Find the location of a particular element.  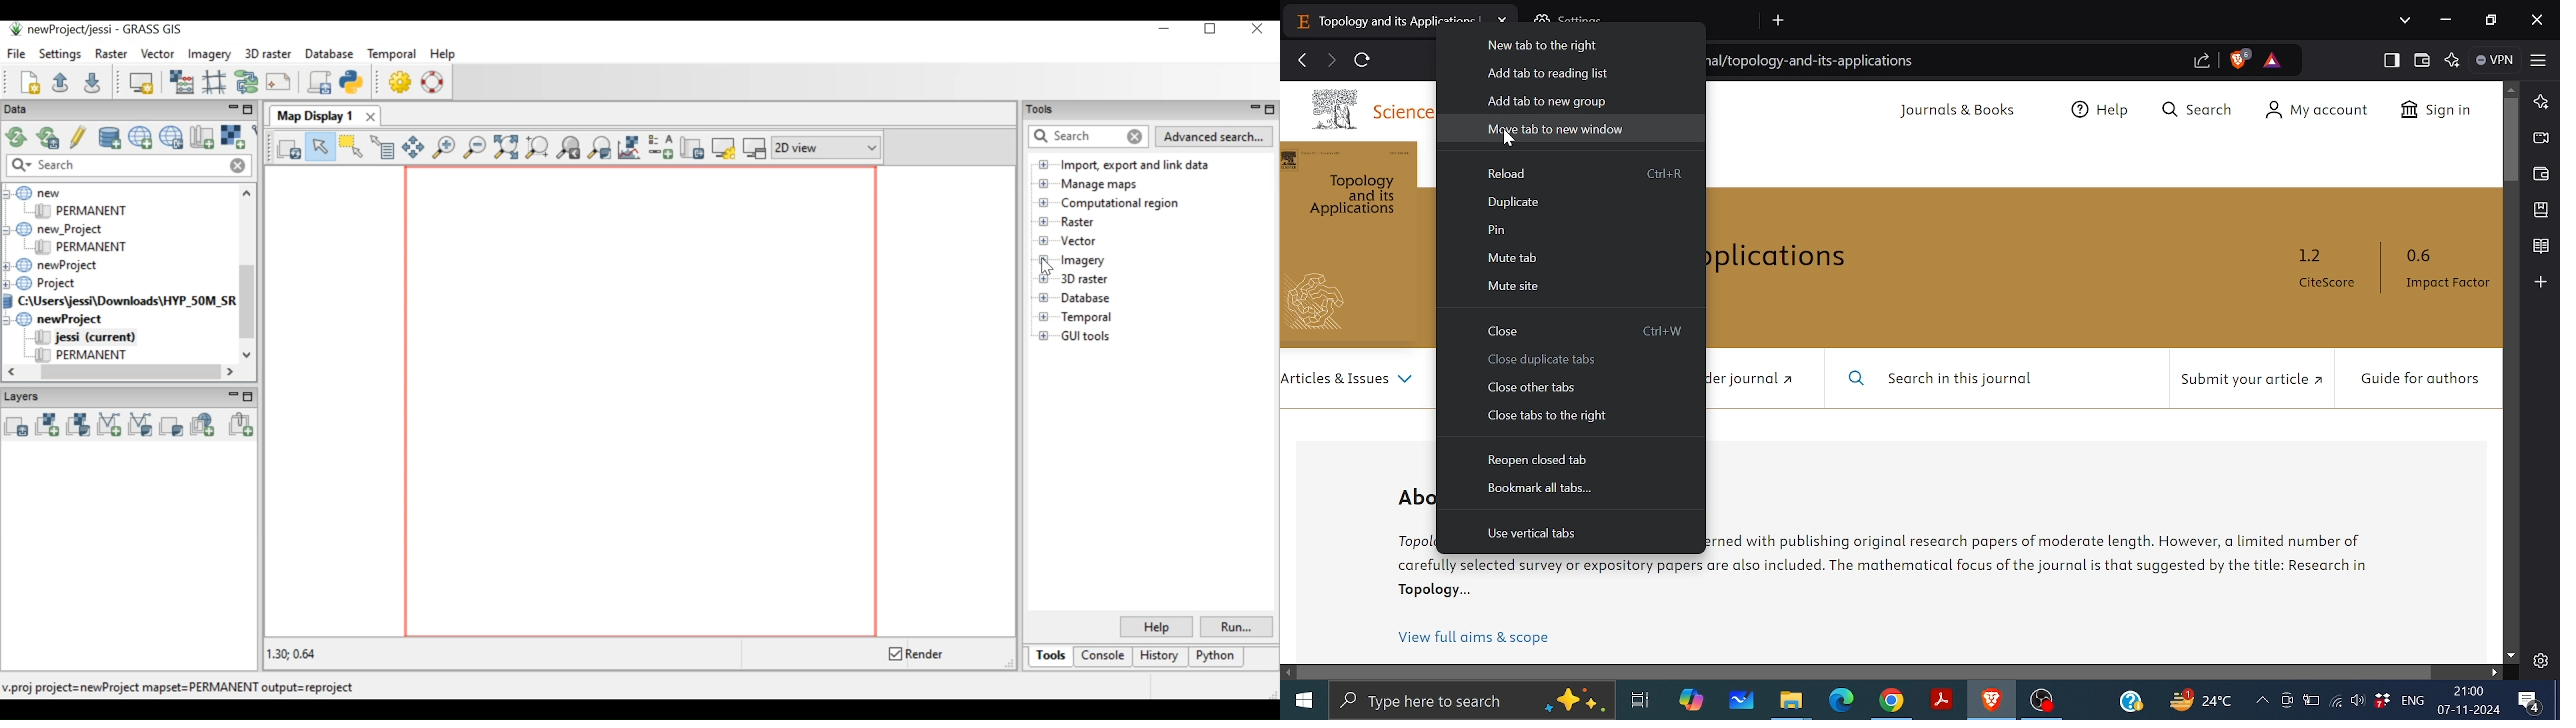

Cartographic Composer is located at coordinates (278, 82).